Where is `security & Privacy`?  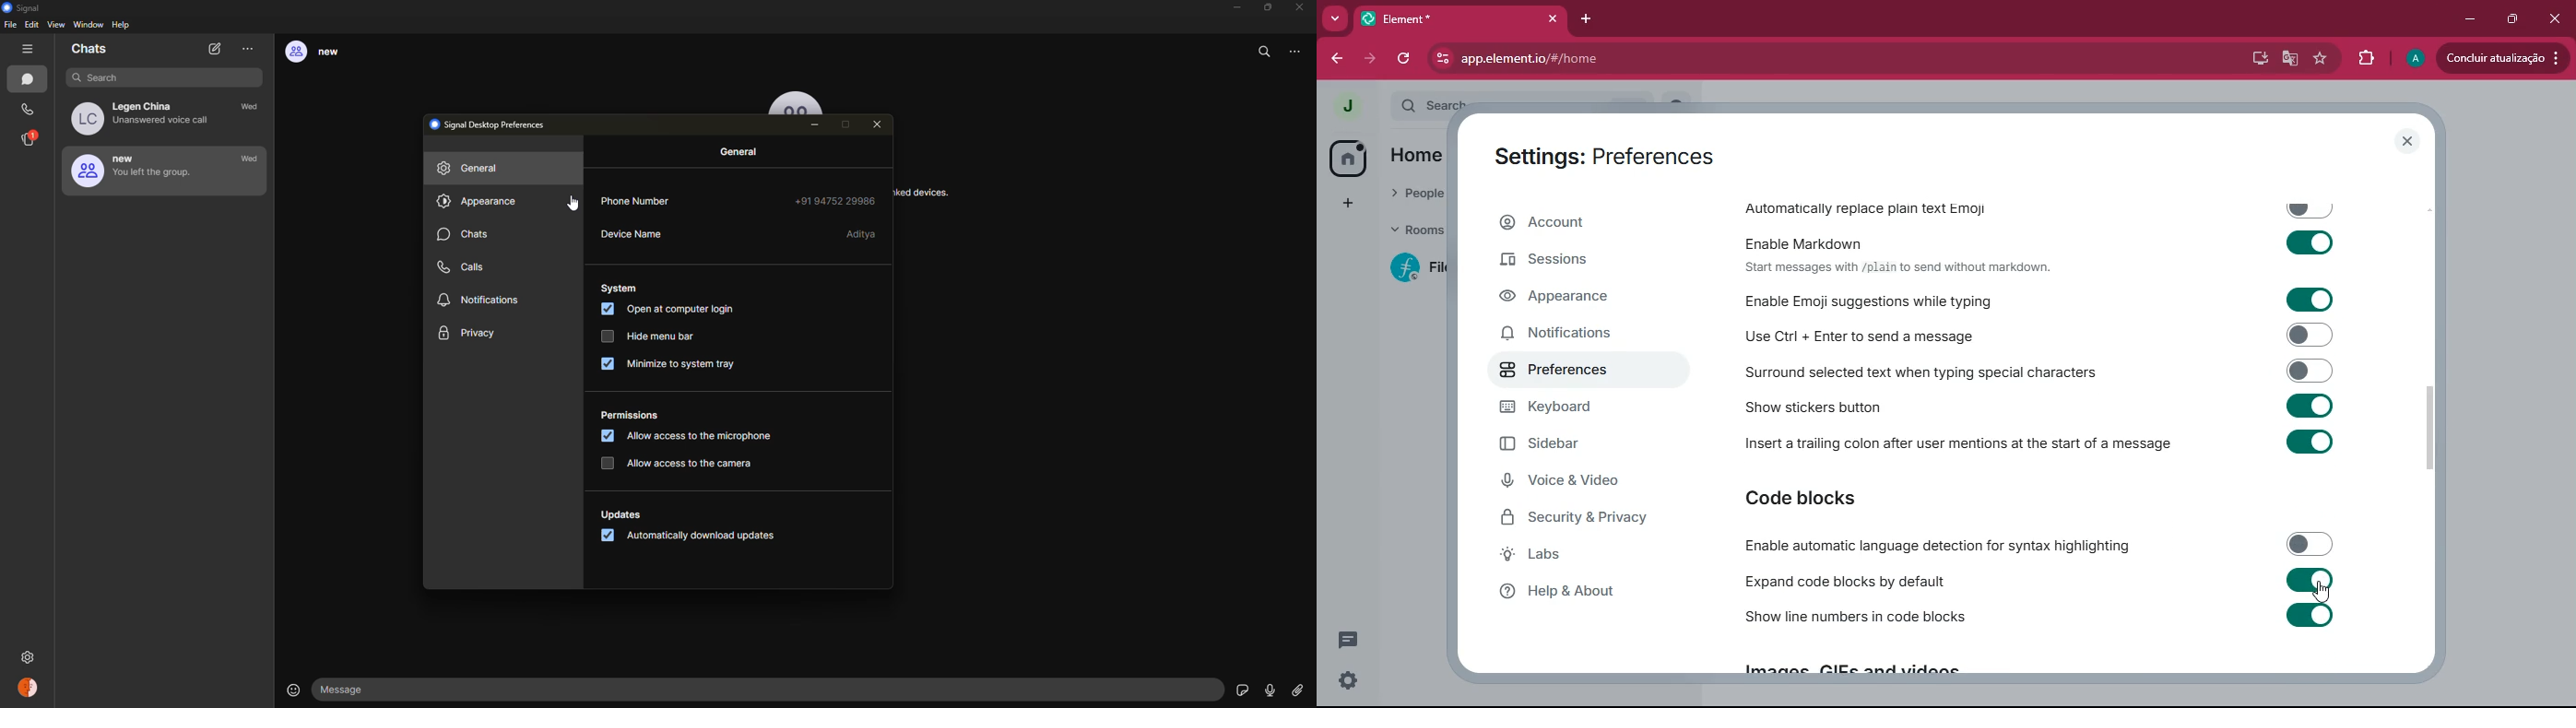 security & Privacy is located at coordinates (1602, 519).